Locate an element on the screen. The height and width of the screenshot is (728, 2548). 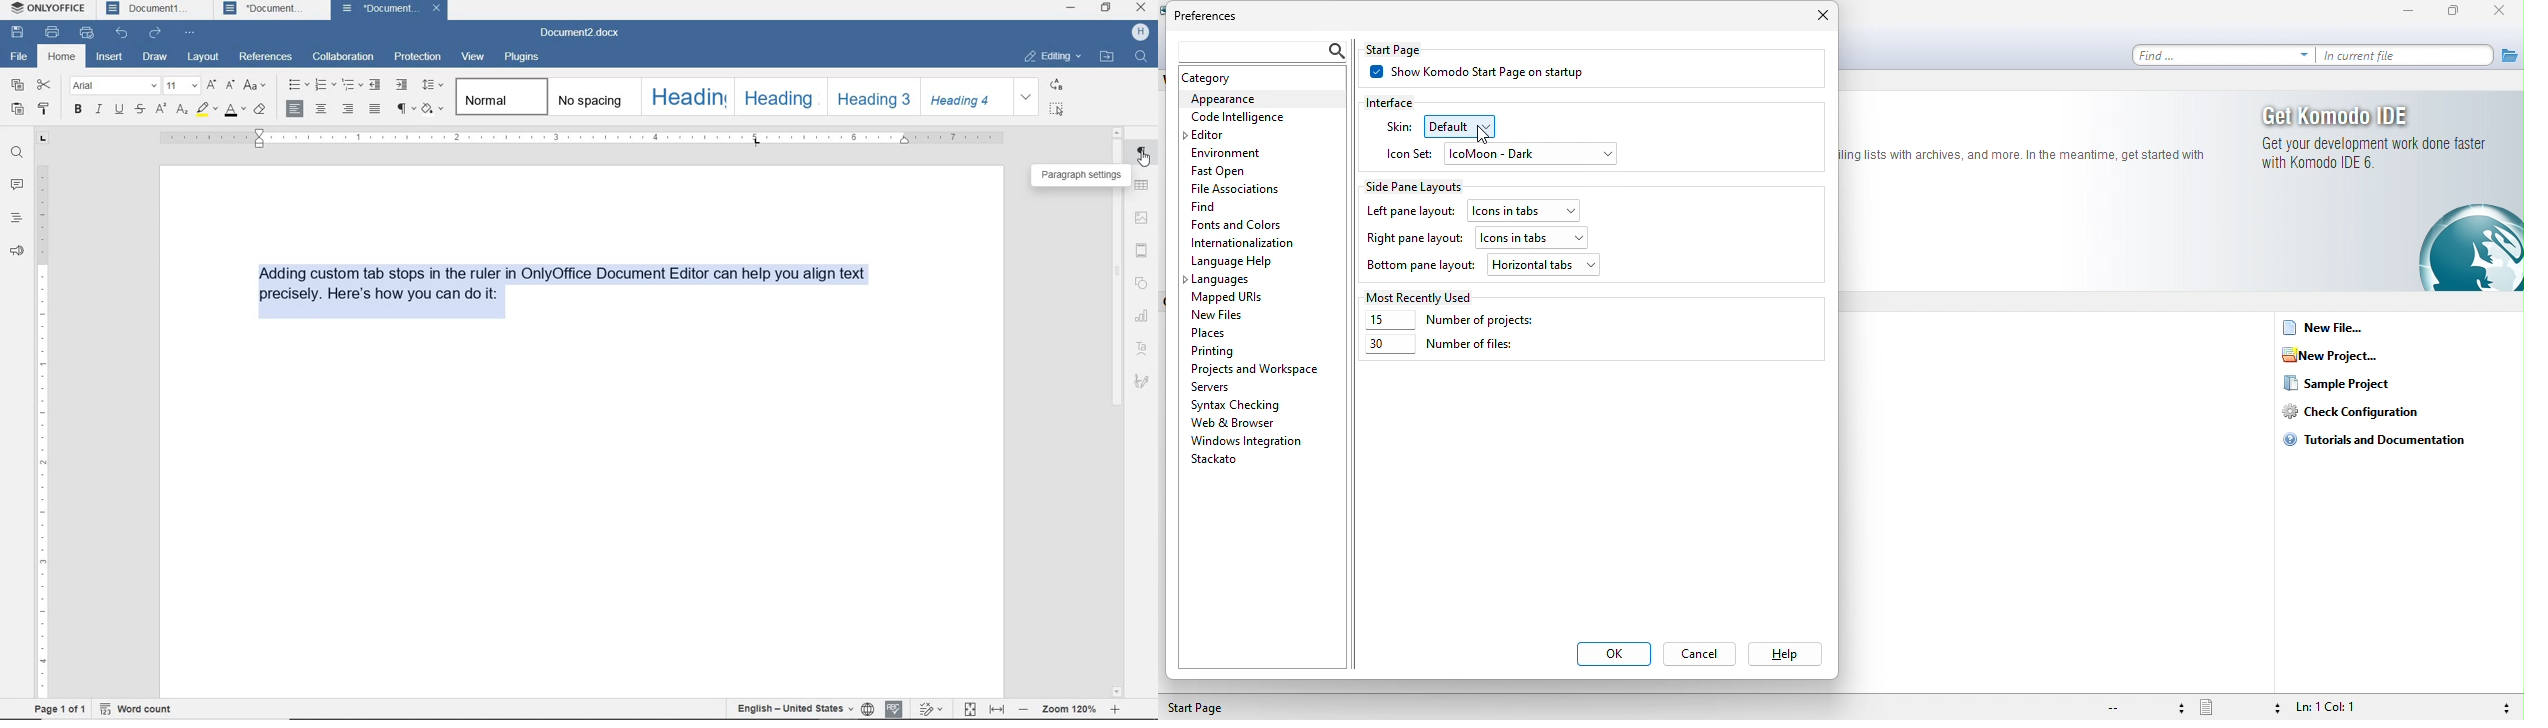
header & footer is located at coordinates (1142, 250).